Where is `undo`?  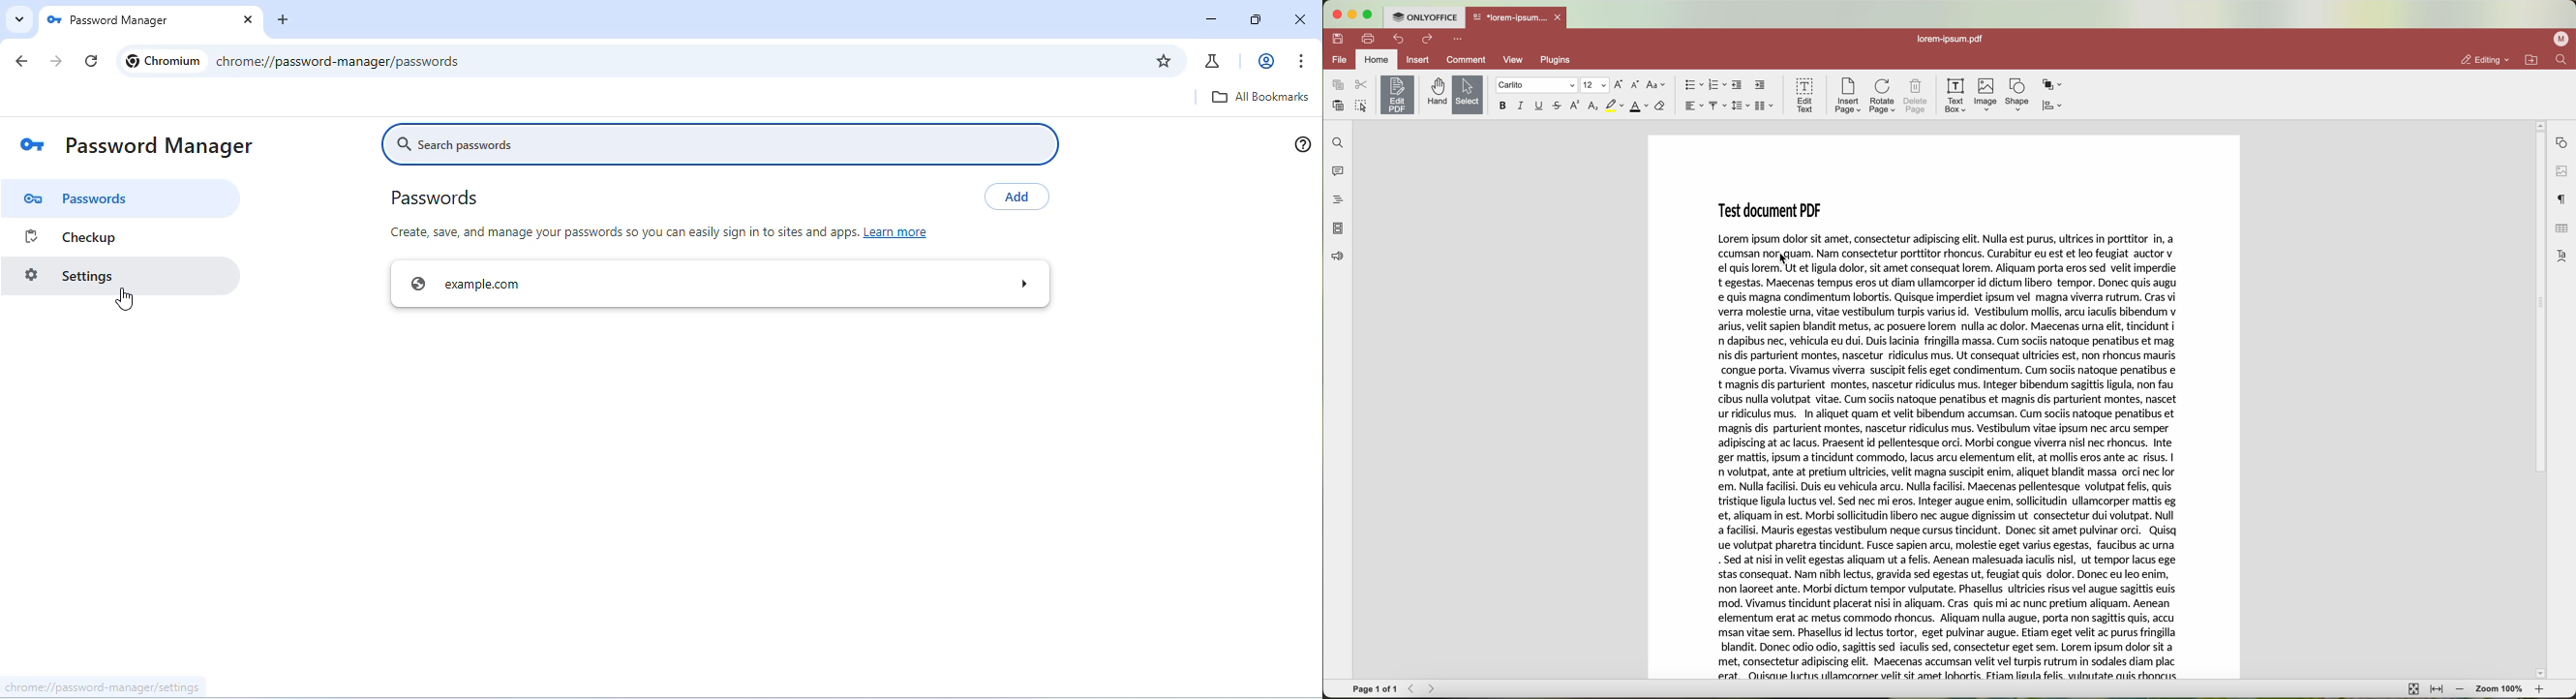
undo is located at coordinates (1400, 39).